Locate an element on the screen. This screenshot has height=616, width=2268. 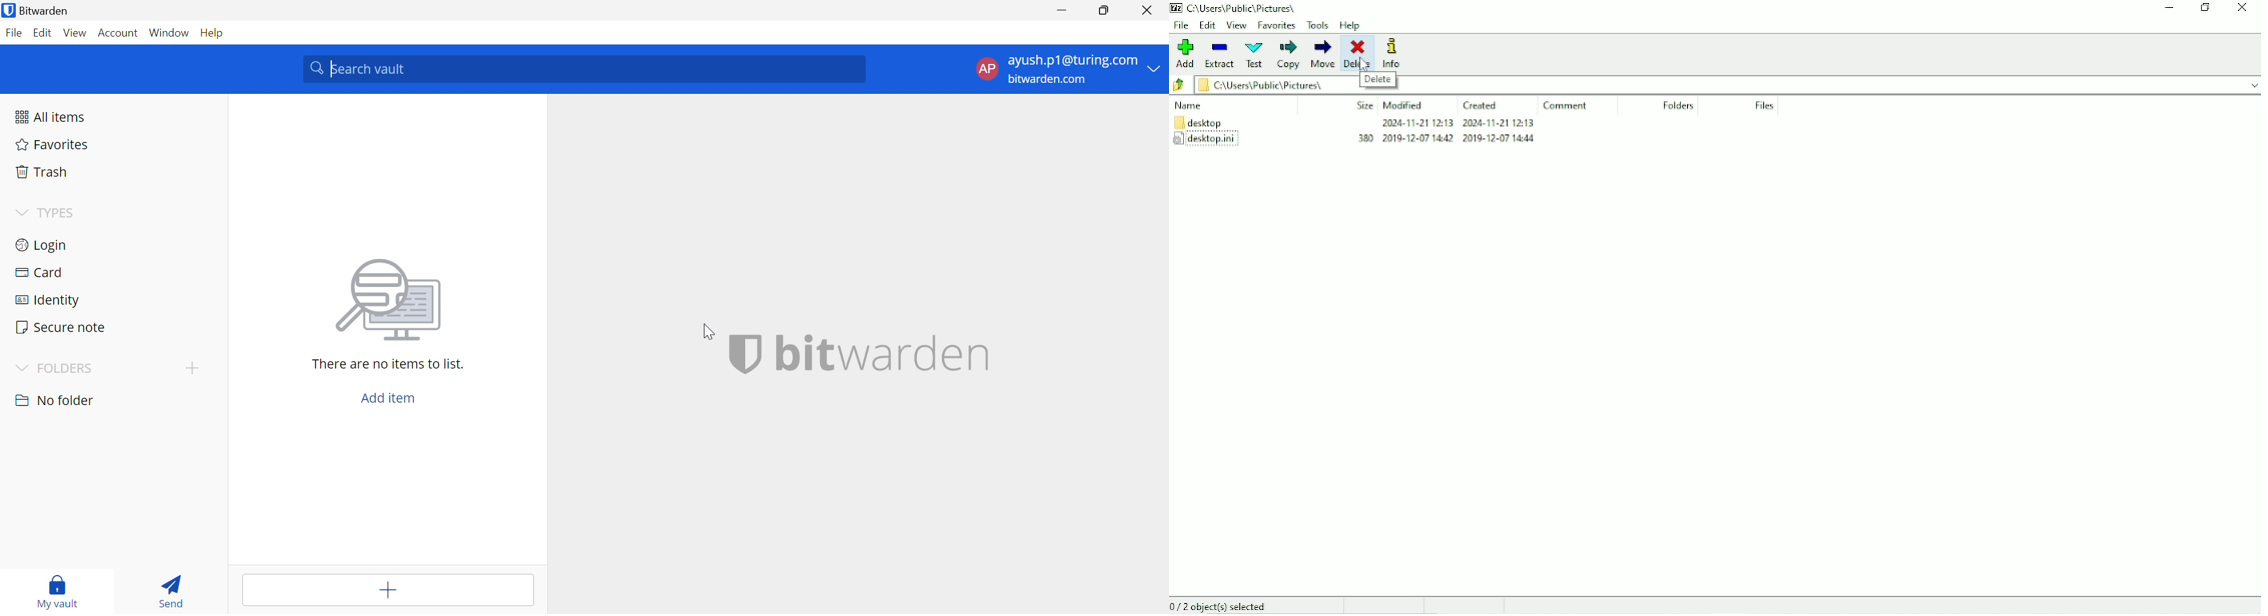
bitwarden is located at coordinates (885, 353).